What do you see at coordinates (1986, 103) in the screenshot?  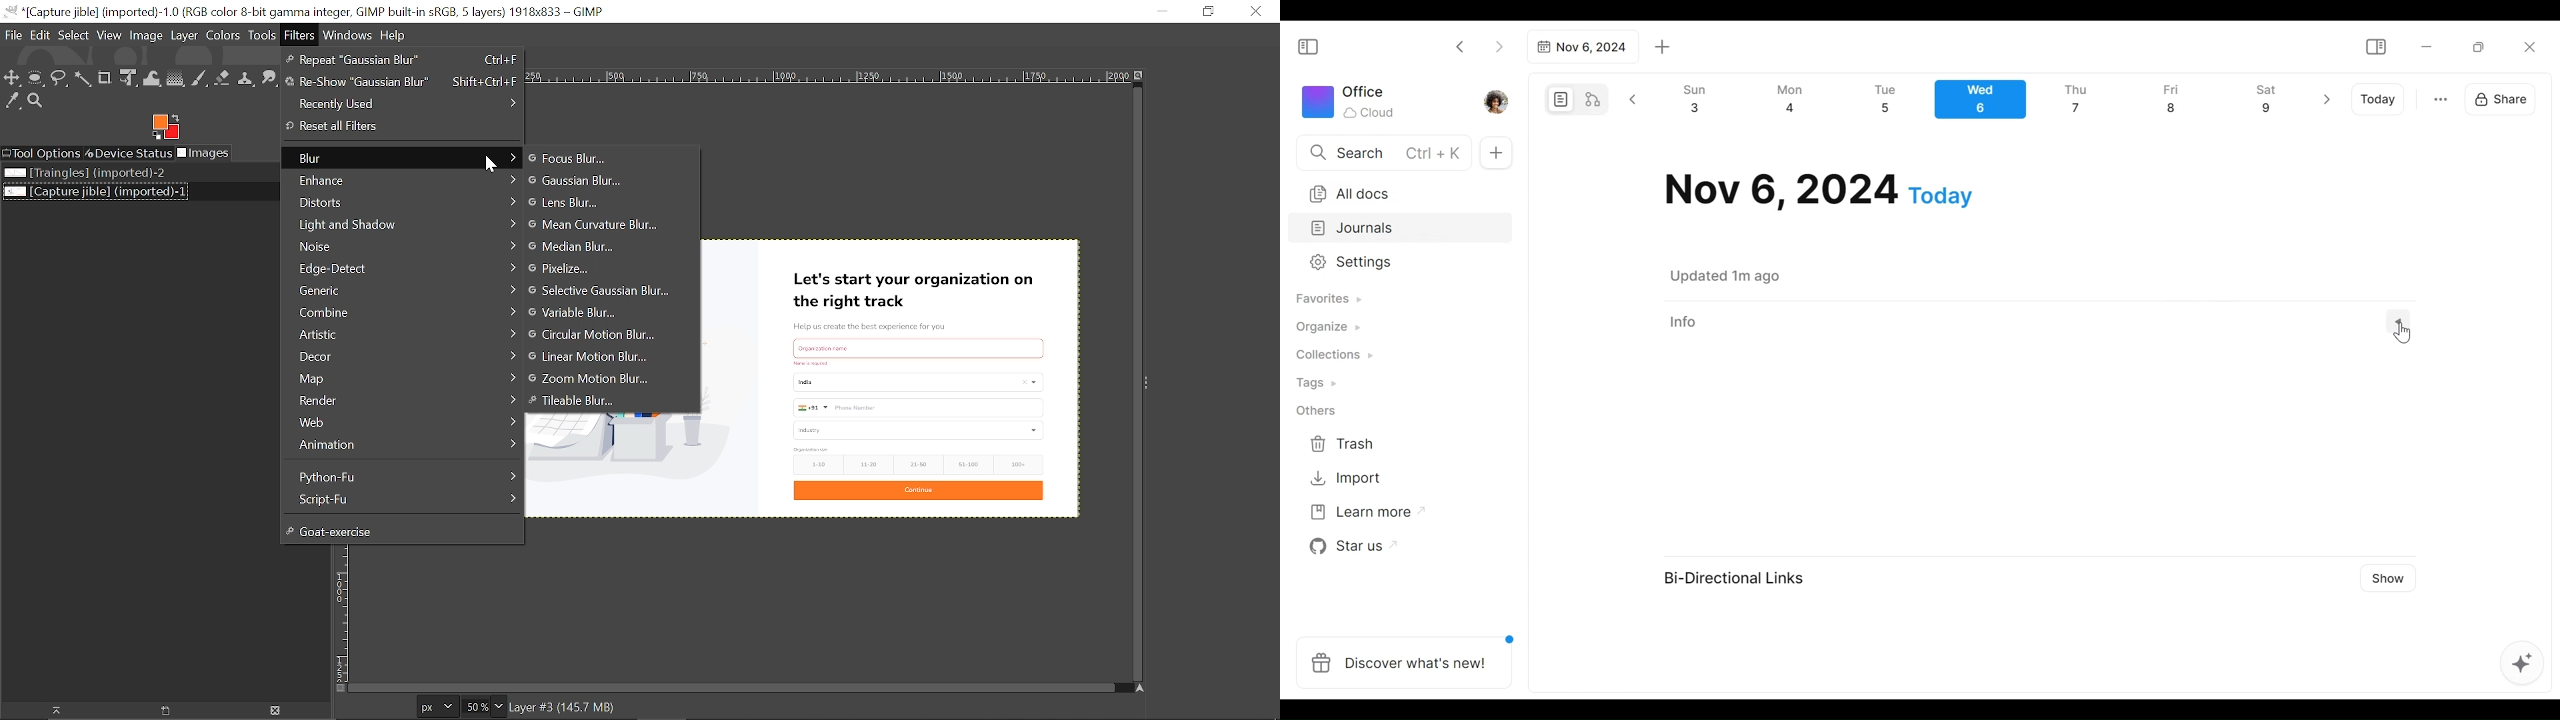 I see `Calendar` at bounding box center [1986, 103].